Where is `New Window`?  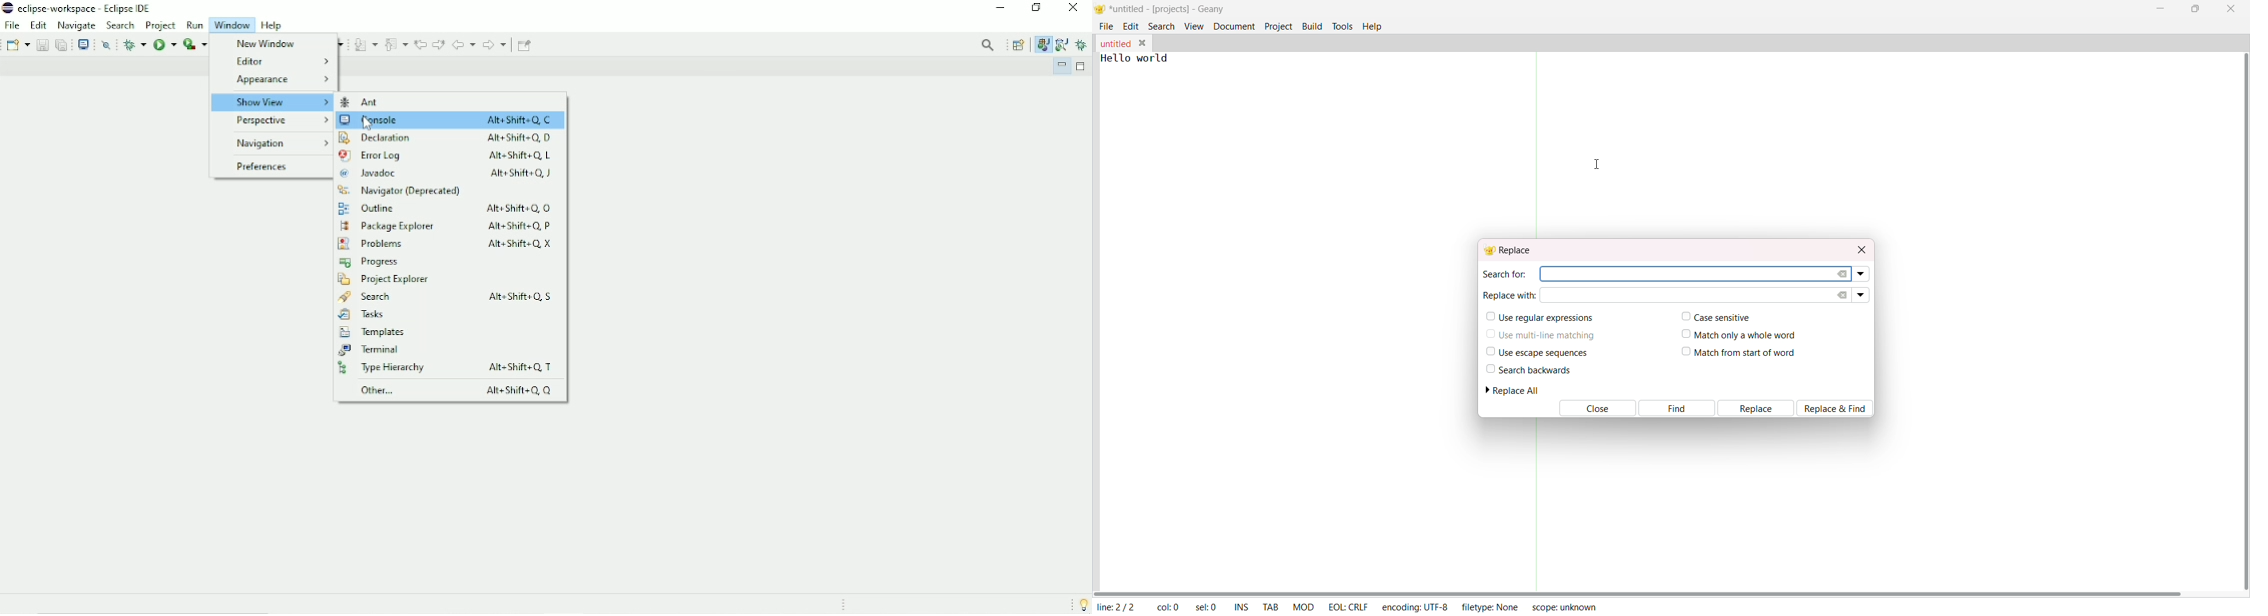 New Window is located at coordinates (263, 44).